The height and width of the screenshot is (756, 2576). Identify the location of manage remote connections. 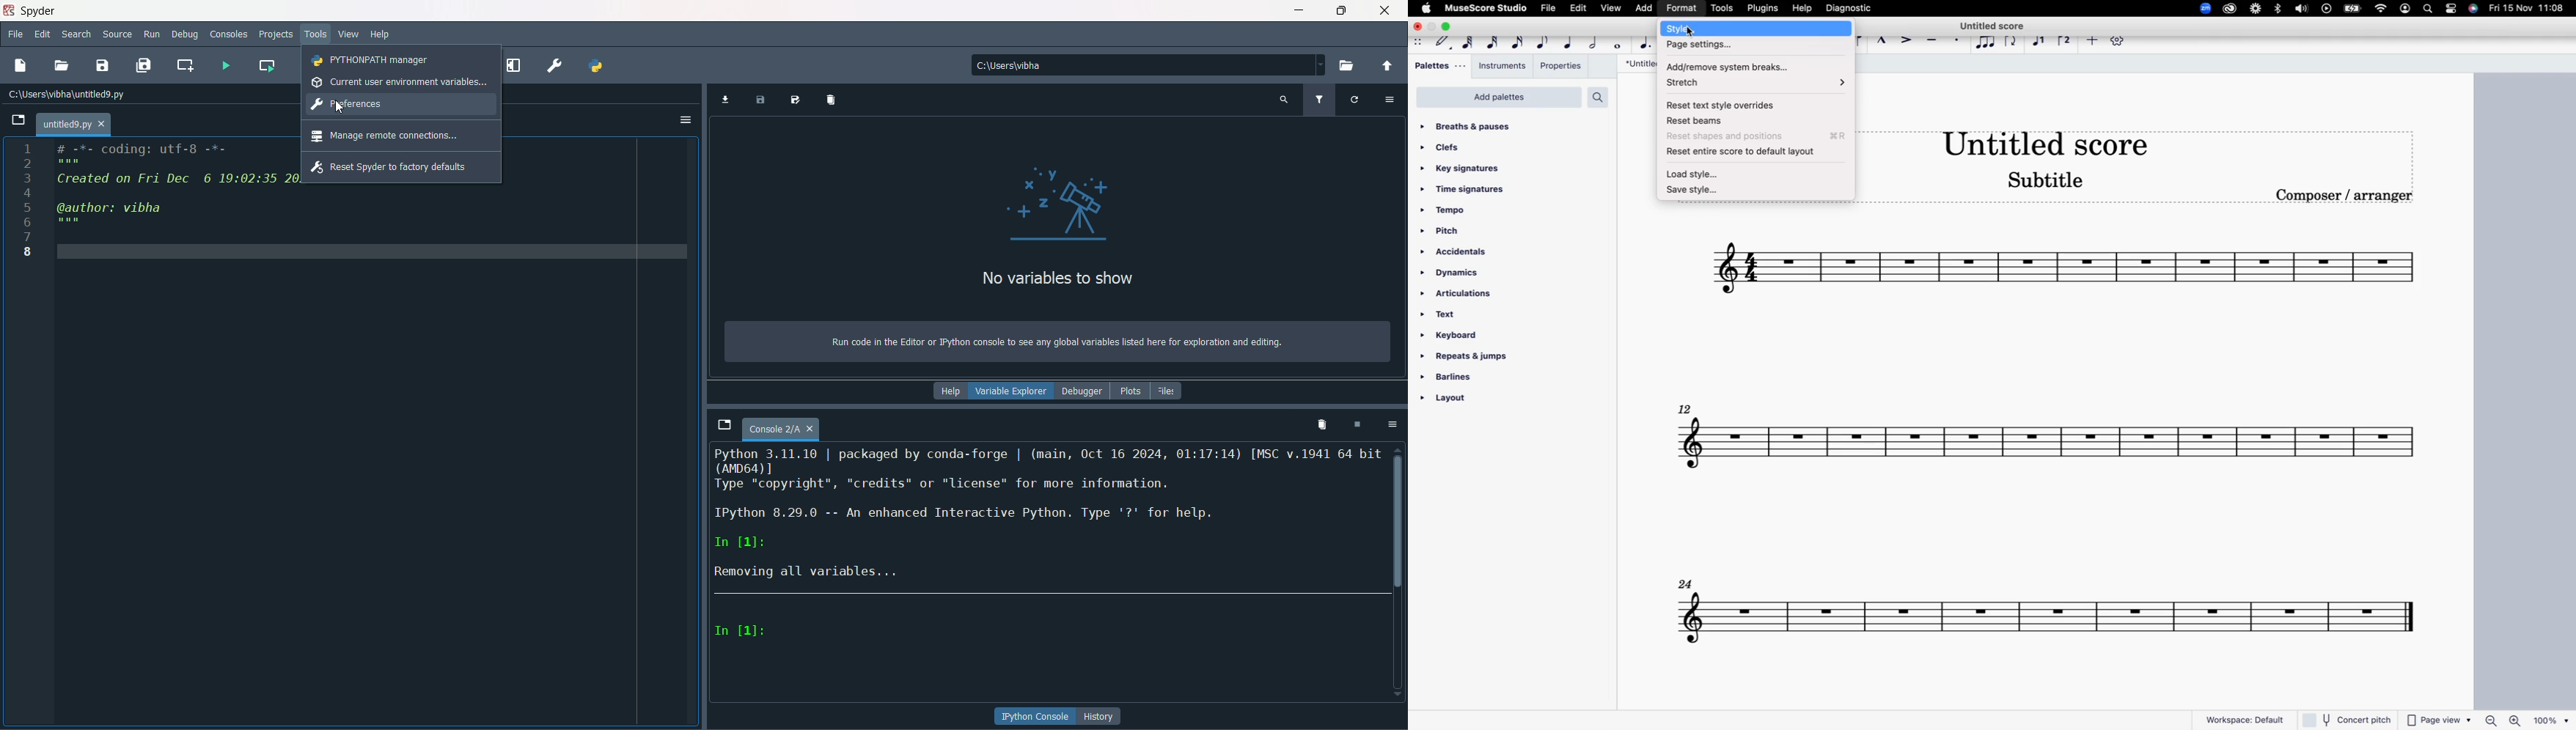
(385, 136).